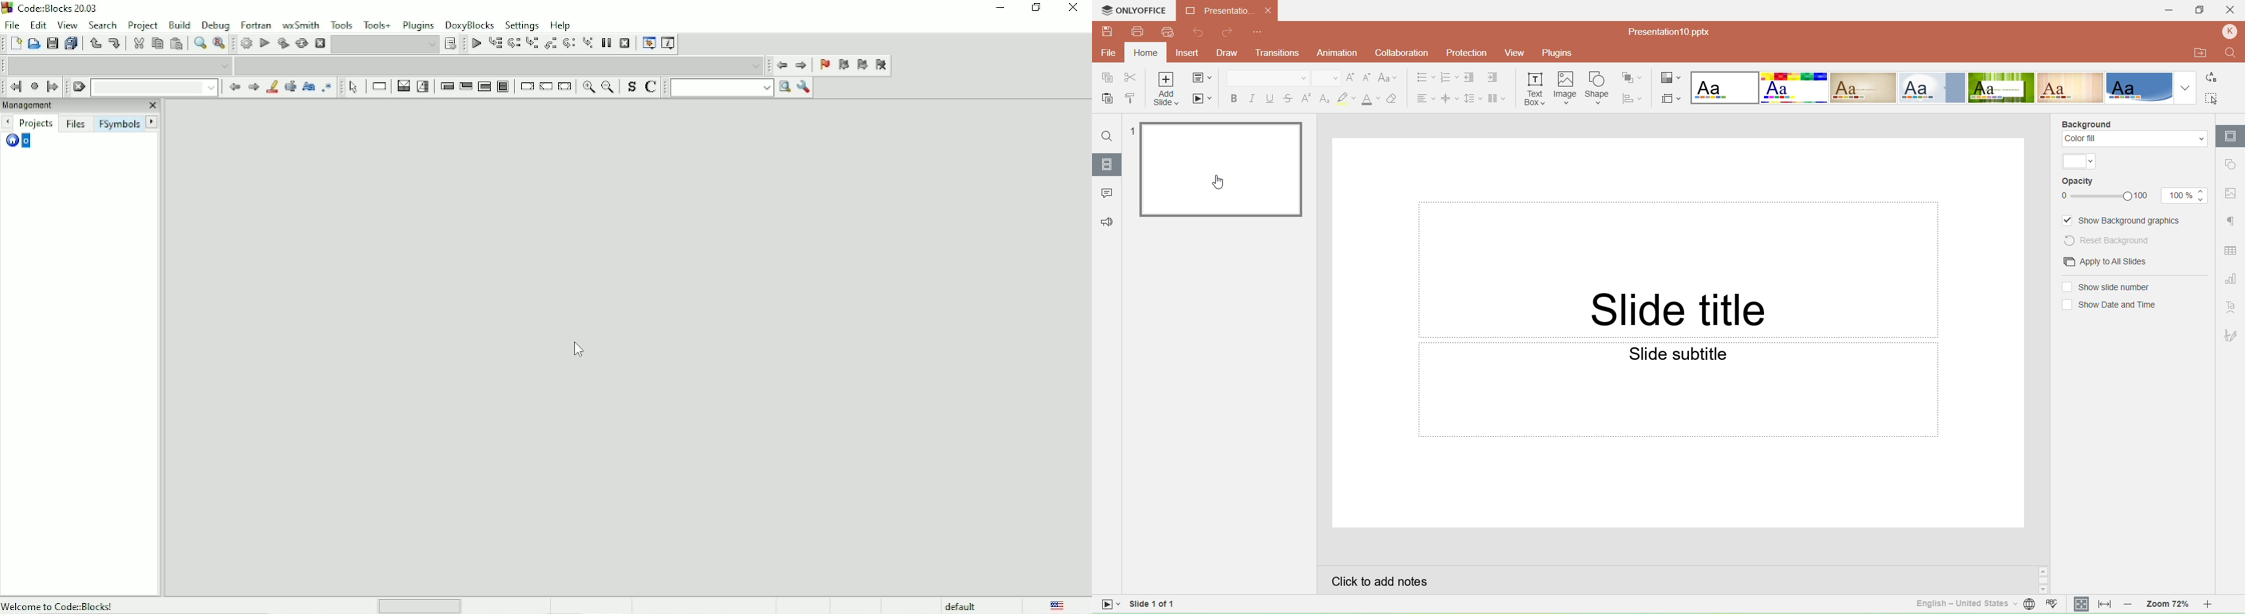 The width and height of the screenshot is (2268, 616). I want to click on Presentation, so click(1228, 11).